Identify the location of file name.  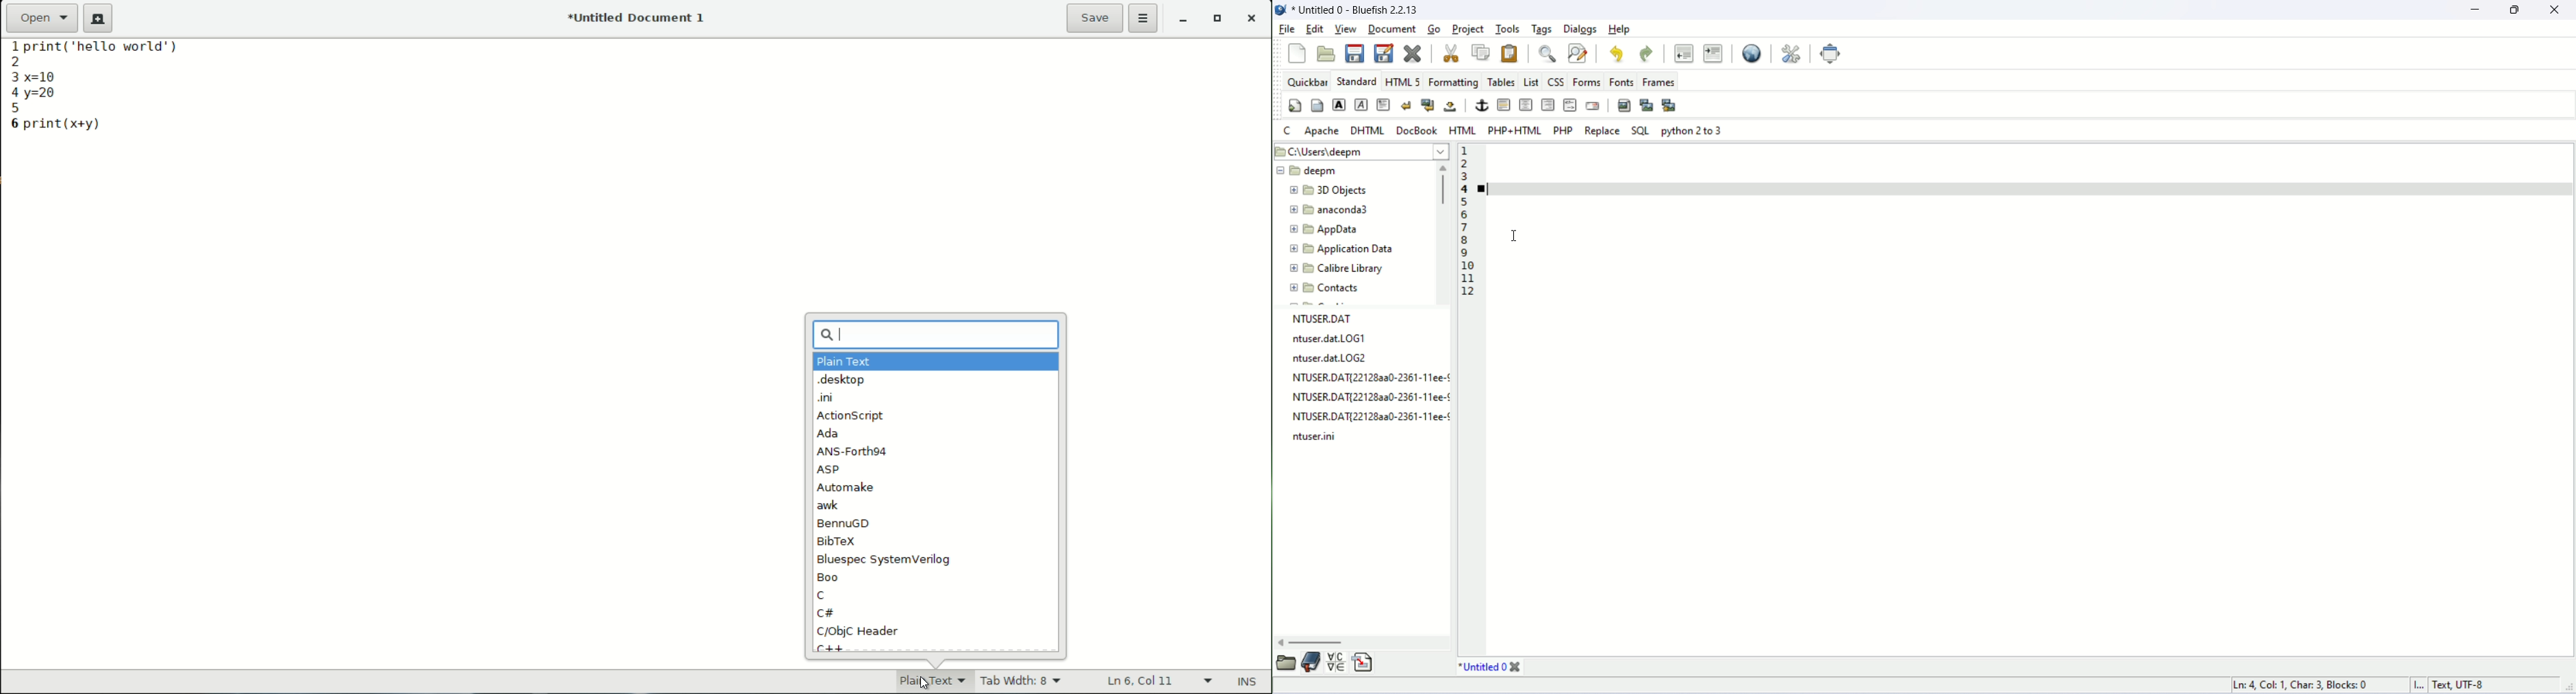
(1485, 668).